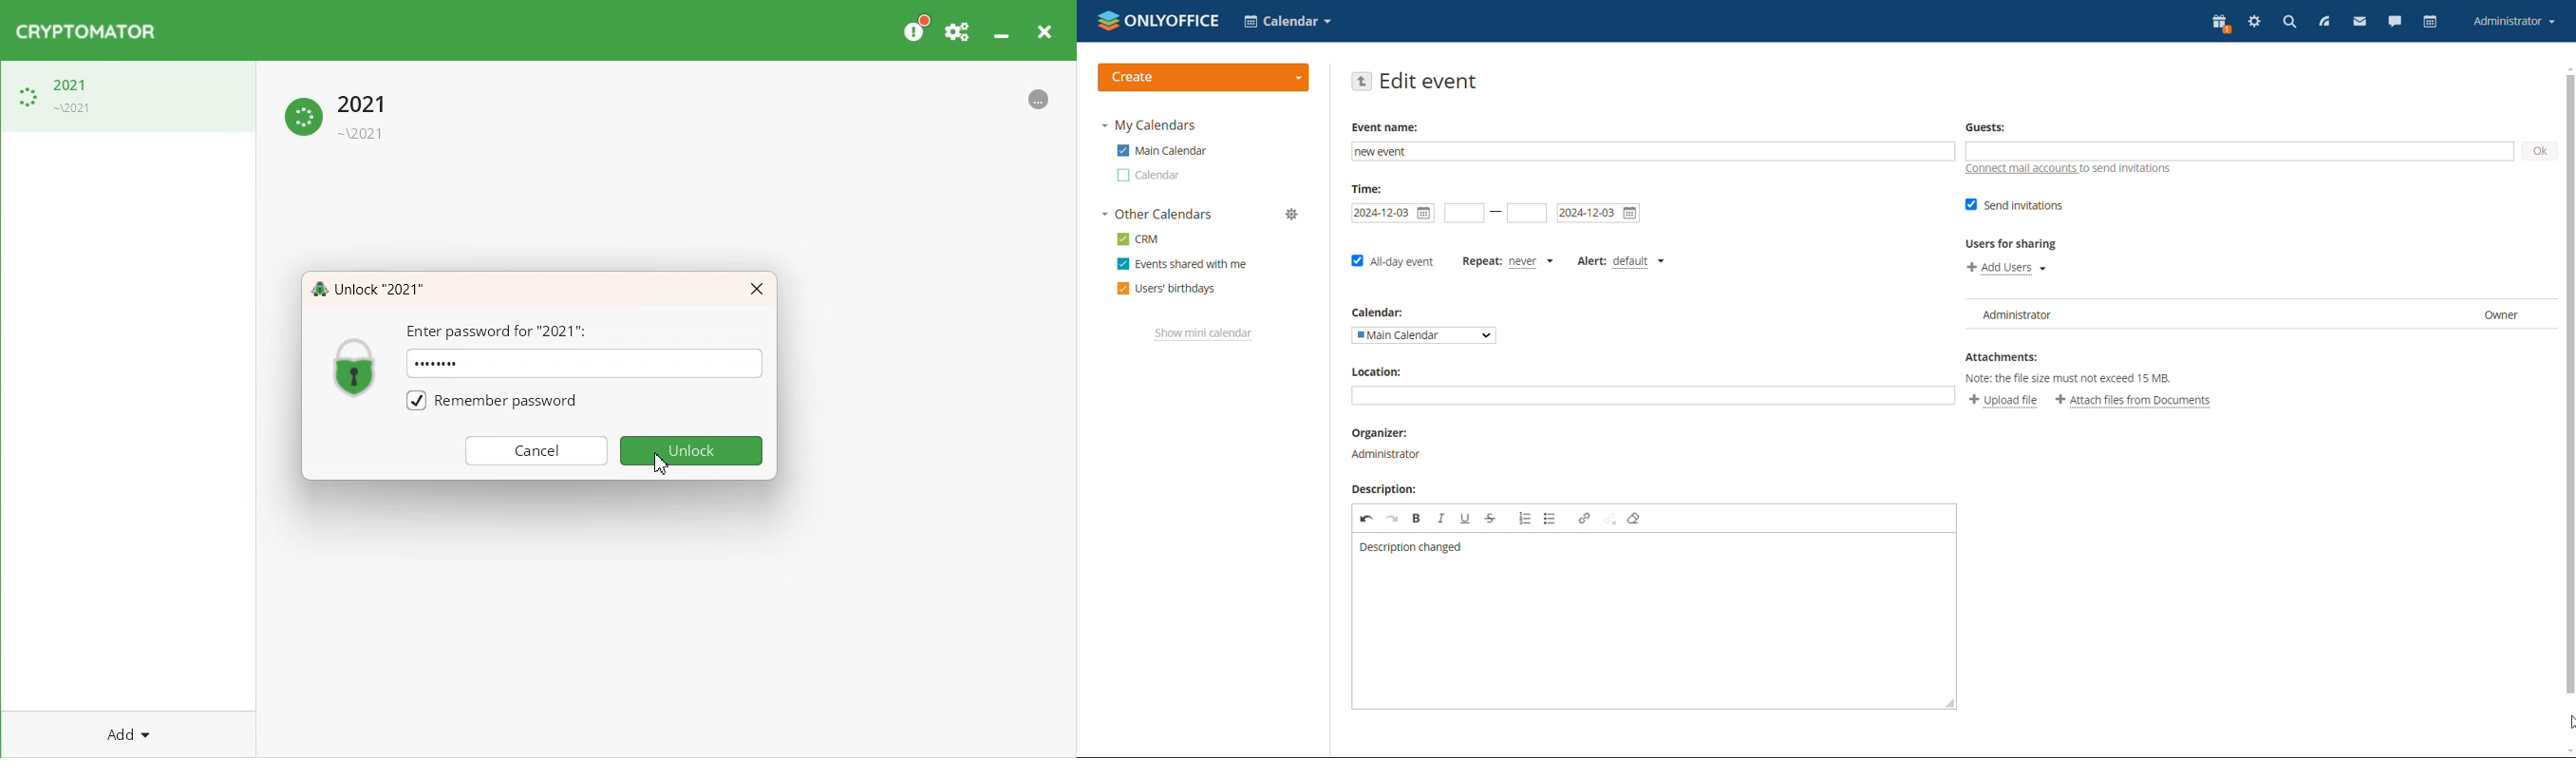 This screenshot has width=2576, height=784. I want to click on resize, so click(1950, 699).